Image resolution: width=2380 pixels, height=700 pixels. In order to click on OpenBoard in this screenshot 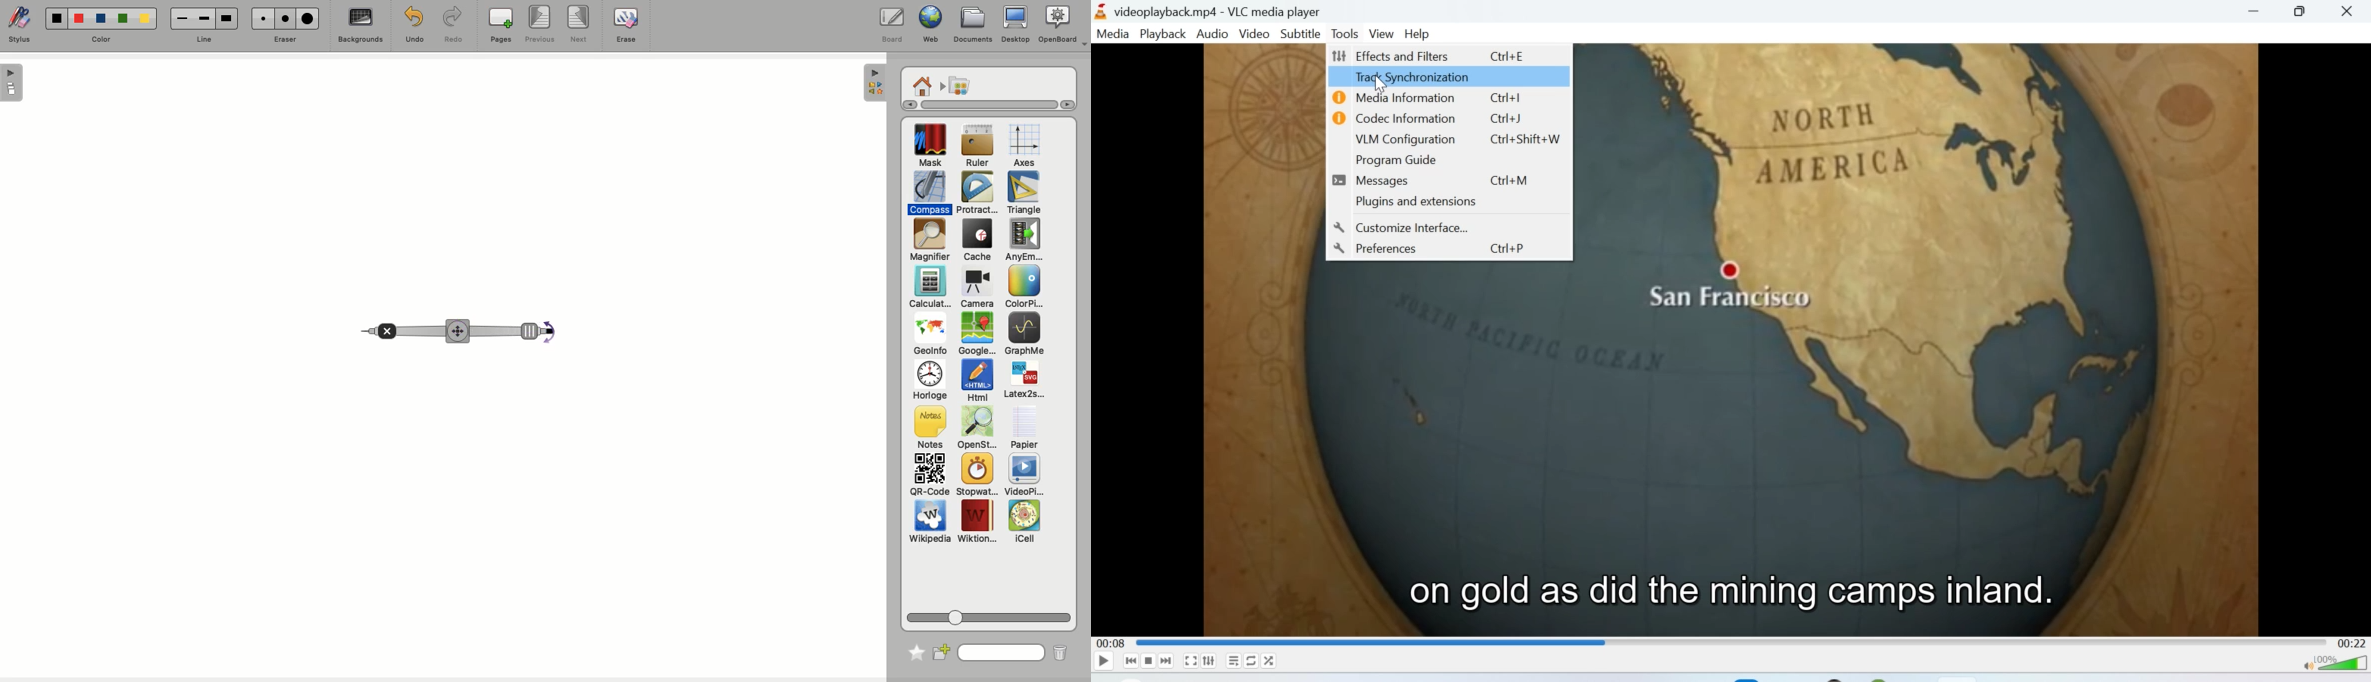, I will do `click(1063, 25)`.